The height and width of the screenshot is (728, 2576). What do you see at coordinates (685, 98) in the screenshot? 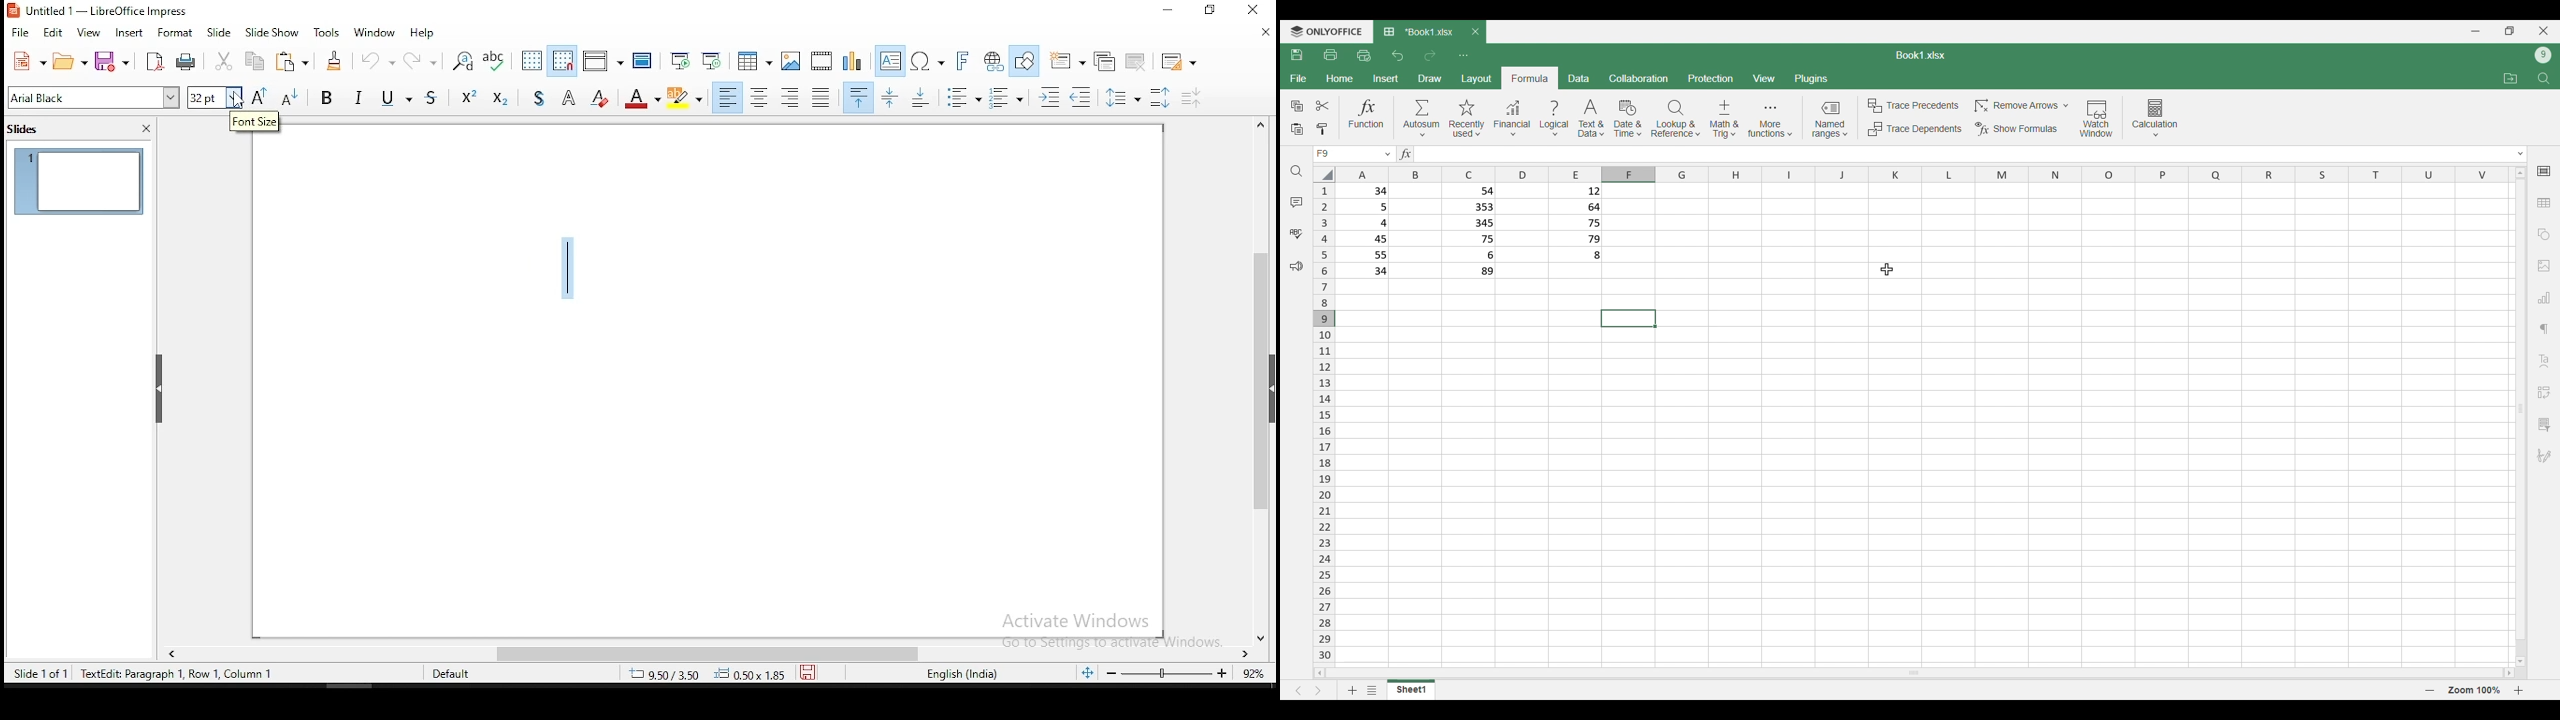
I see `Highlight Color` at bounding box center [685, 98].